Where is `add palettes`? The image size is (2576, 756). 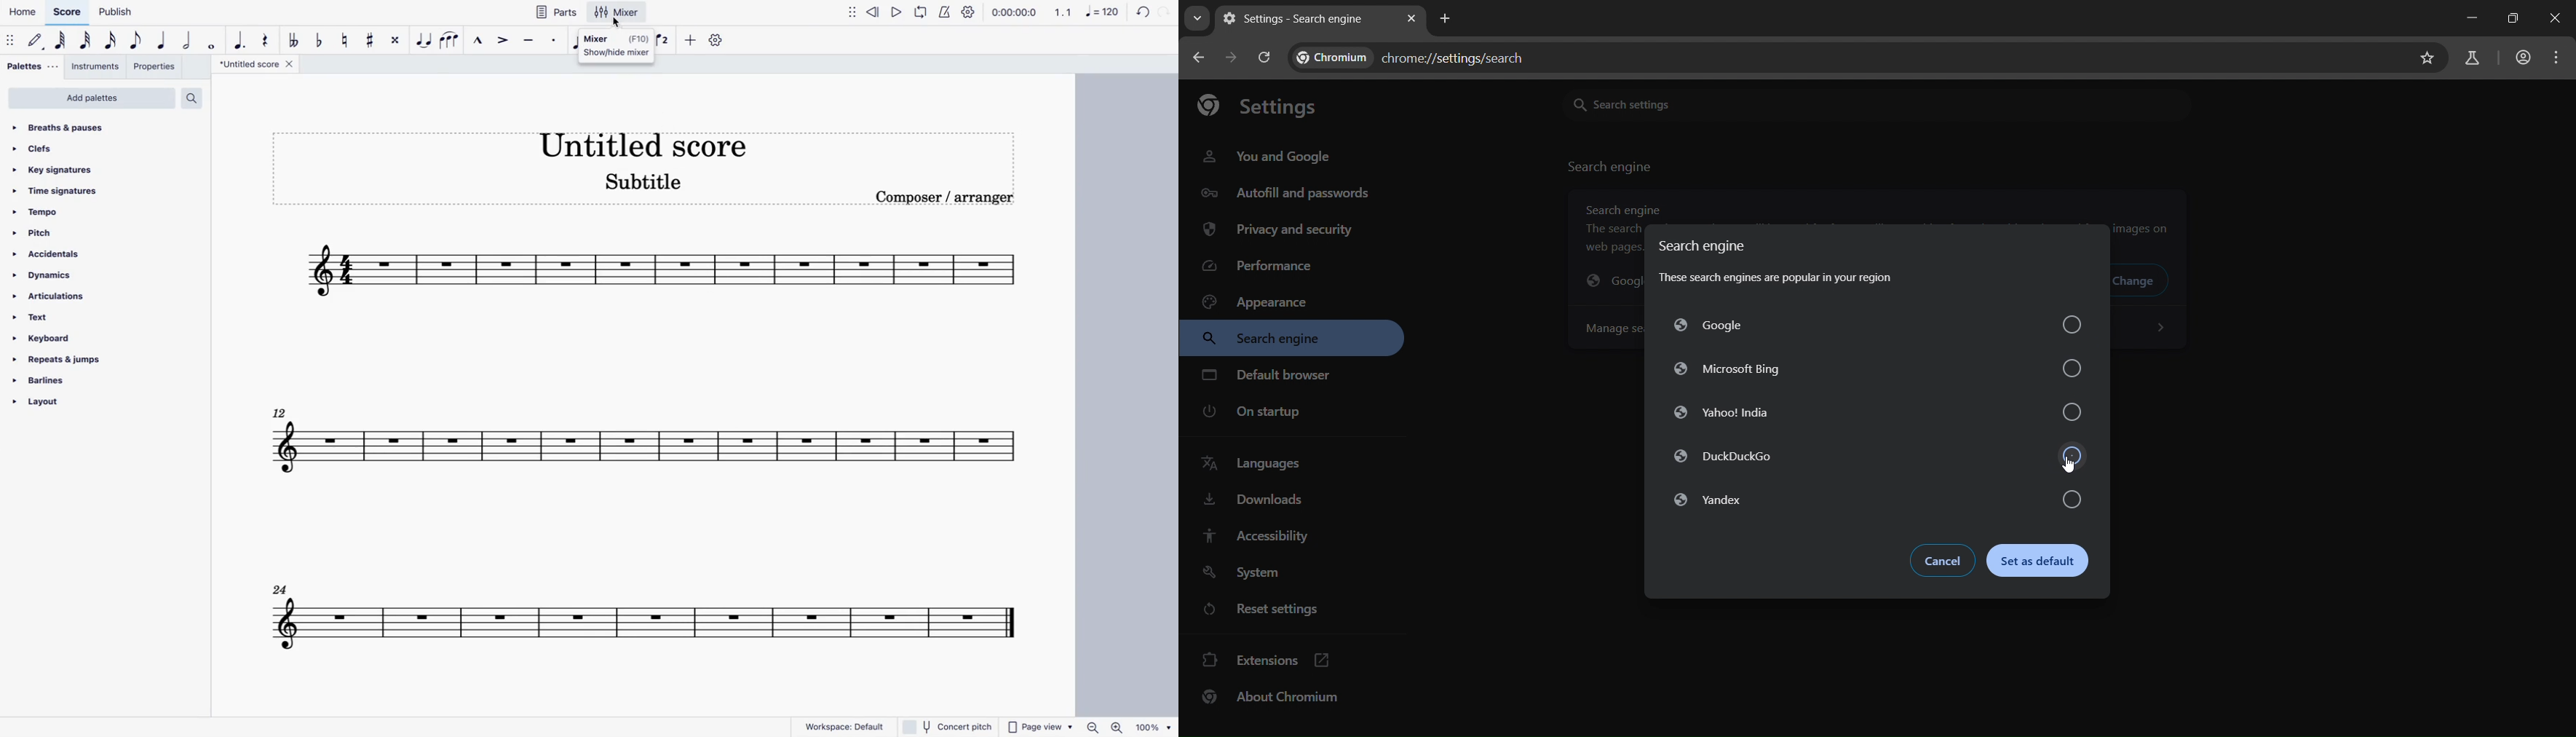
add palettes is located at coordinates (91, 100).